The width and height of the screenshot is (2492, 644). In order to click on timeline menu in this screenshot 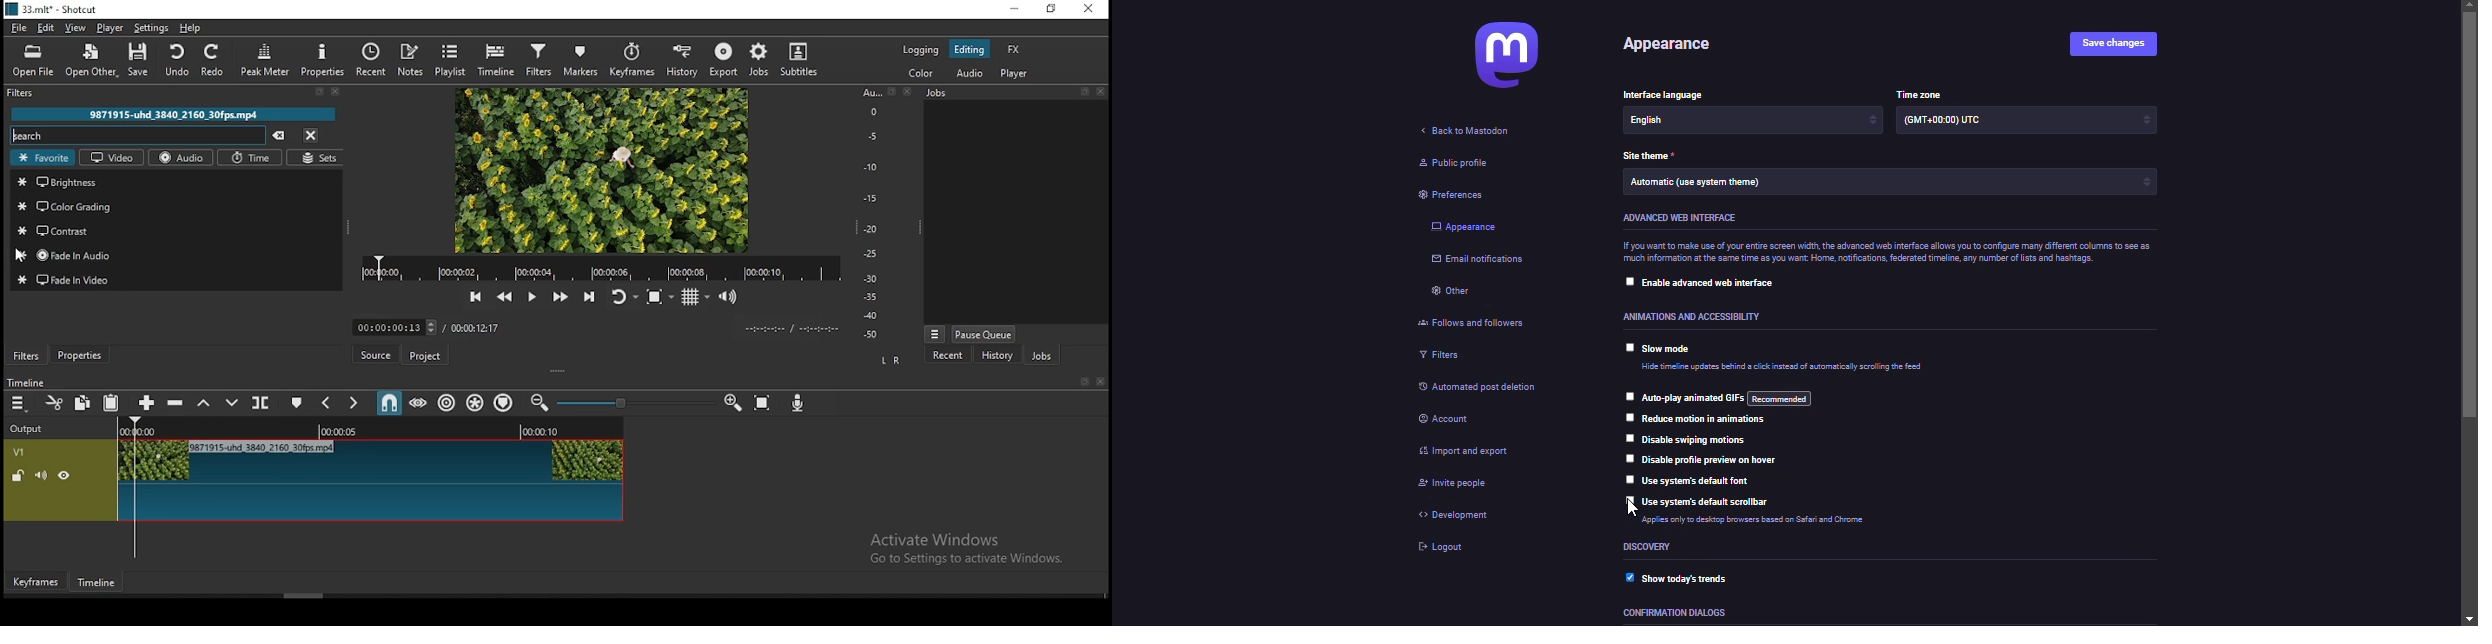, I will do `click(20, 403)`.